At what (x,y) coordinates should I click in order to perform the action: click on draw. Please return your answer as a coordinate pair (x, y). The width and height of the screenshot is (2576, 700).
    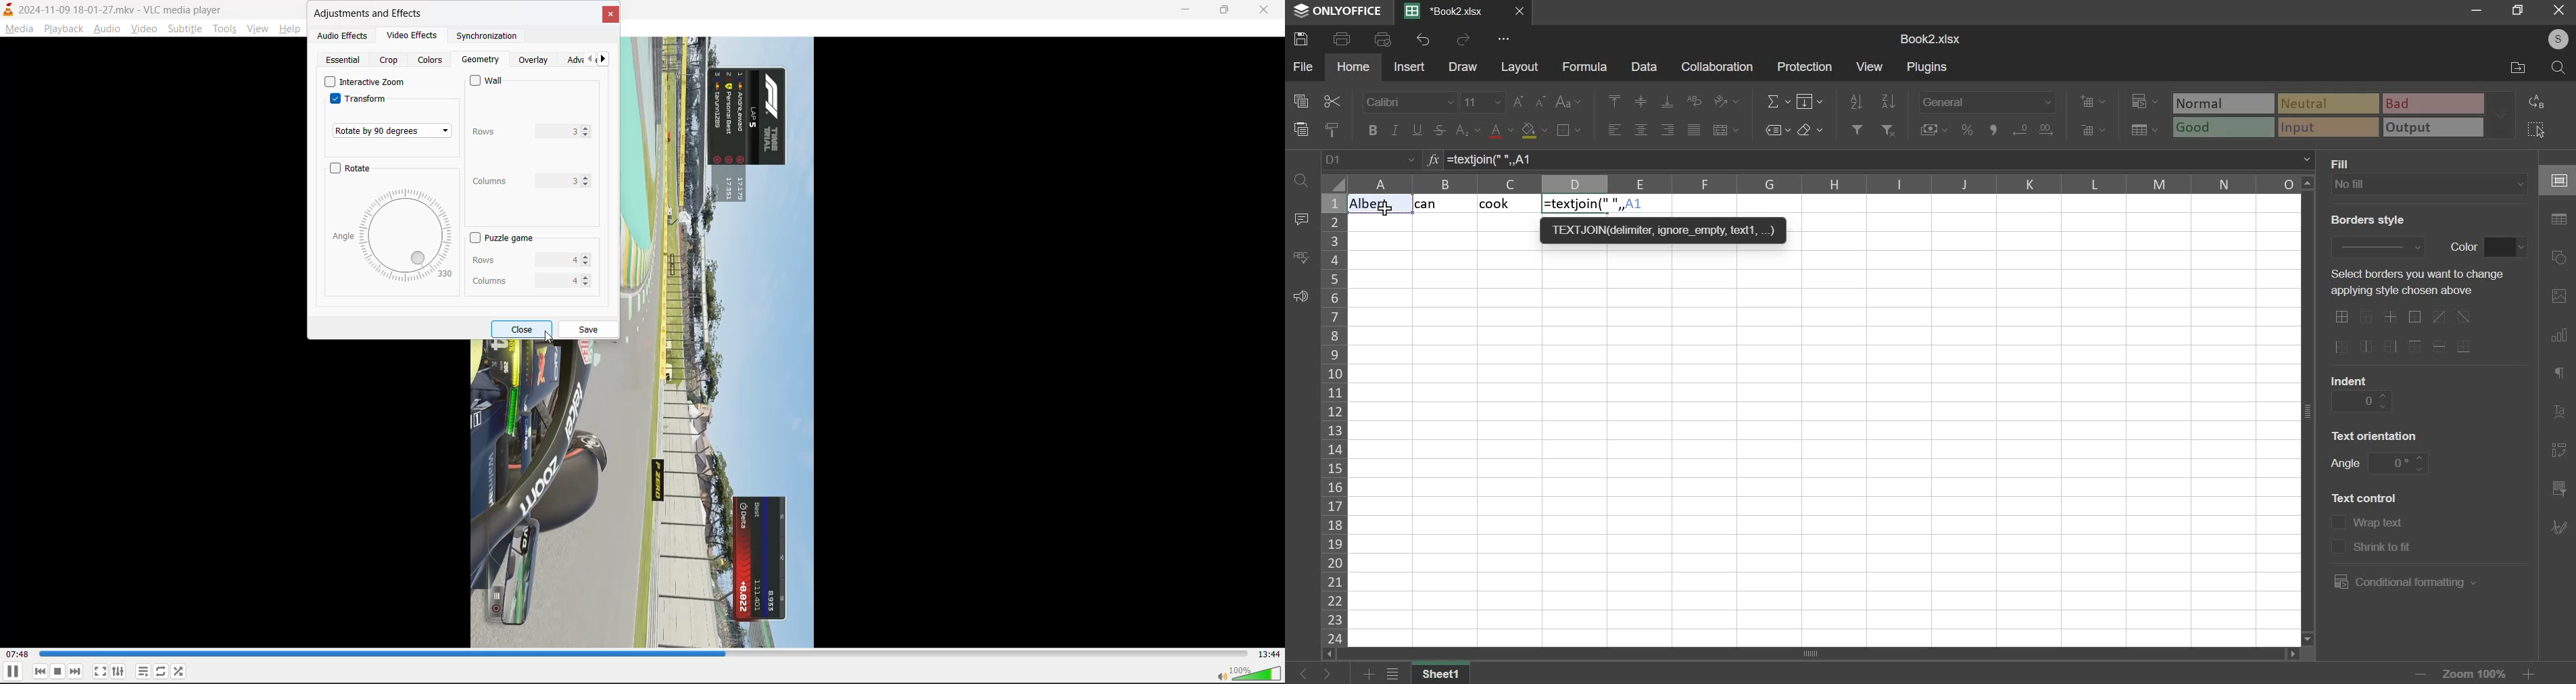
    Looking at the image, I should click on (1463, 68).